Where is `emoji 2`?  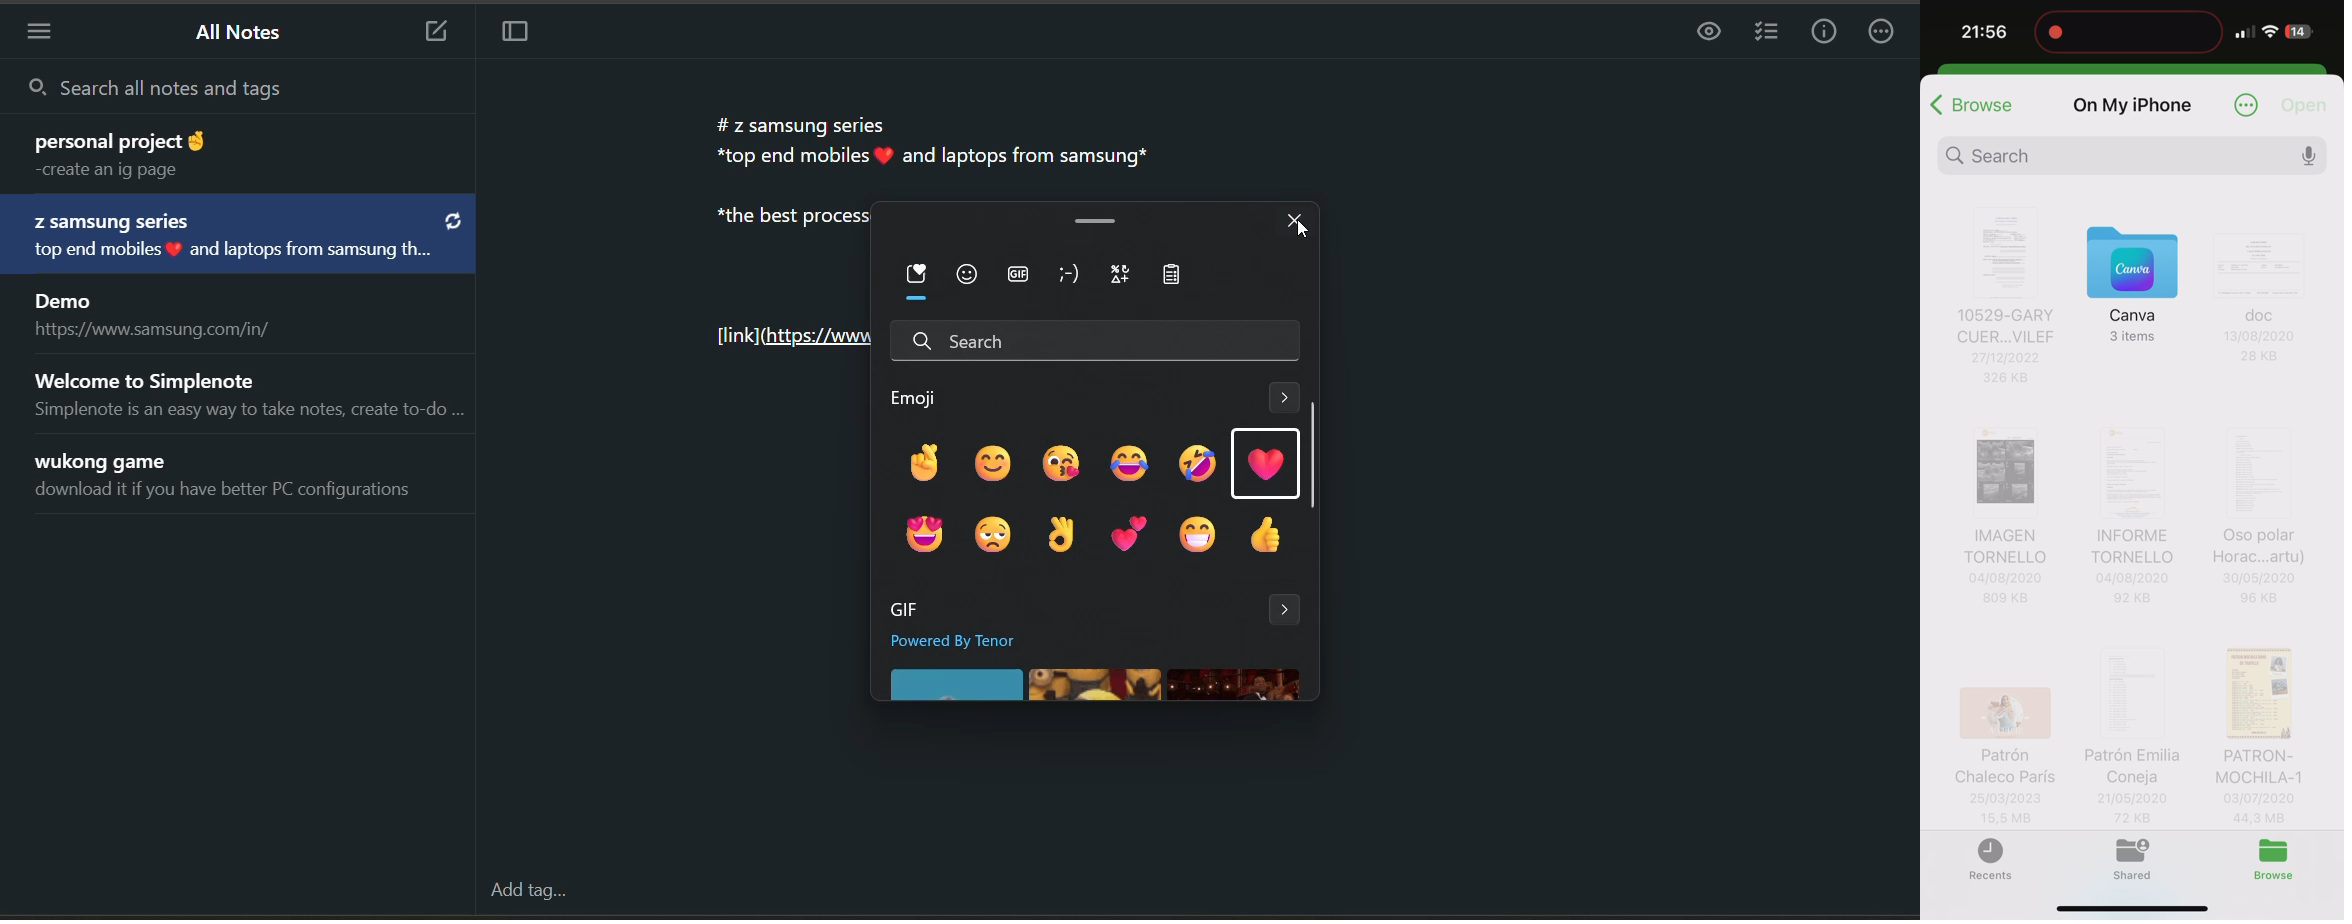 emoji 2 is located at coordinates (994, 462).